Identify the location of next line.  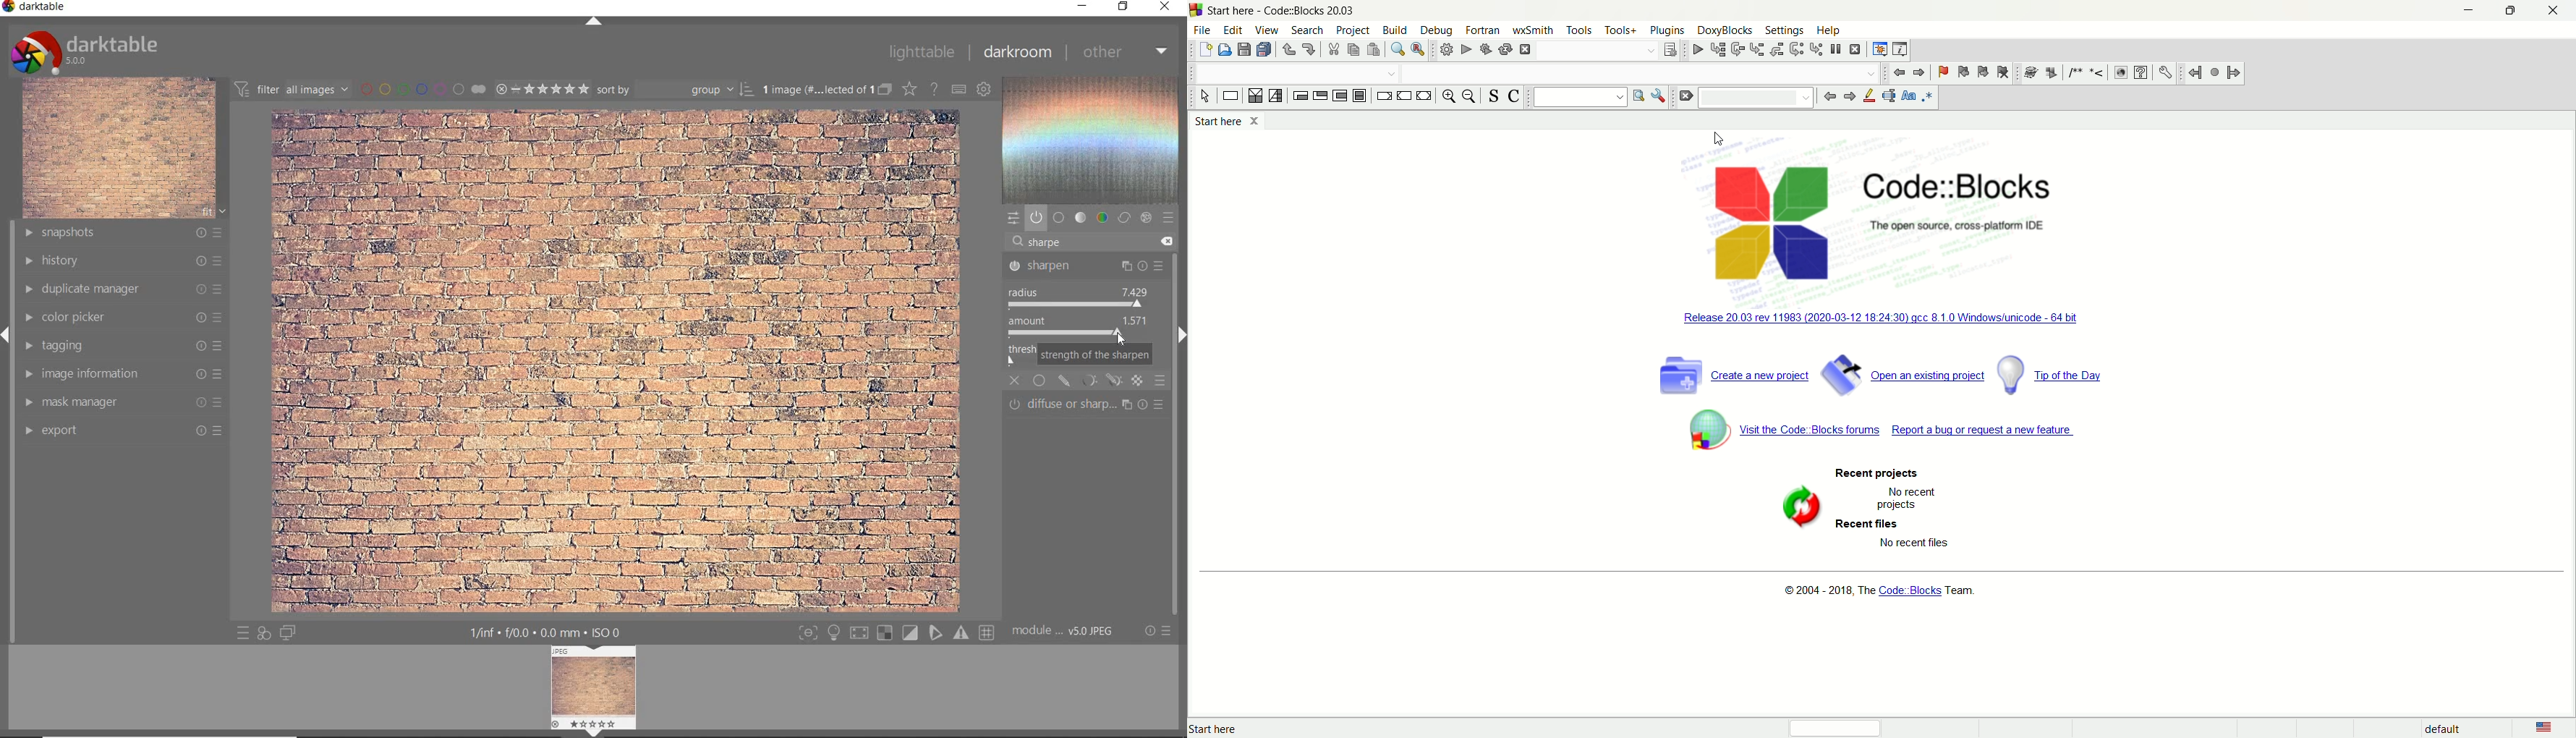
(1737, 49).